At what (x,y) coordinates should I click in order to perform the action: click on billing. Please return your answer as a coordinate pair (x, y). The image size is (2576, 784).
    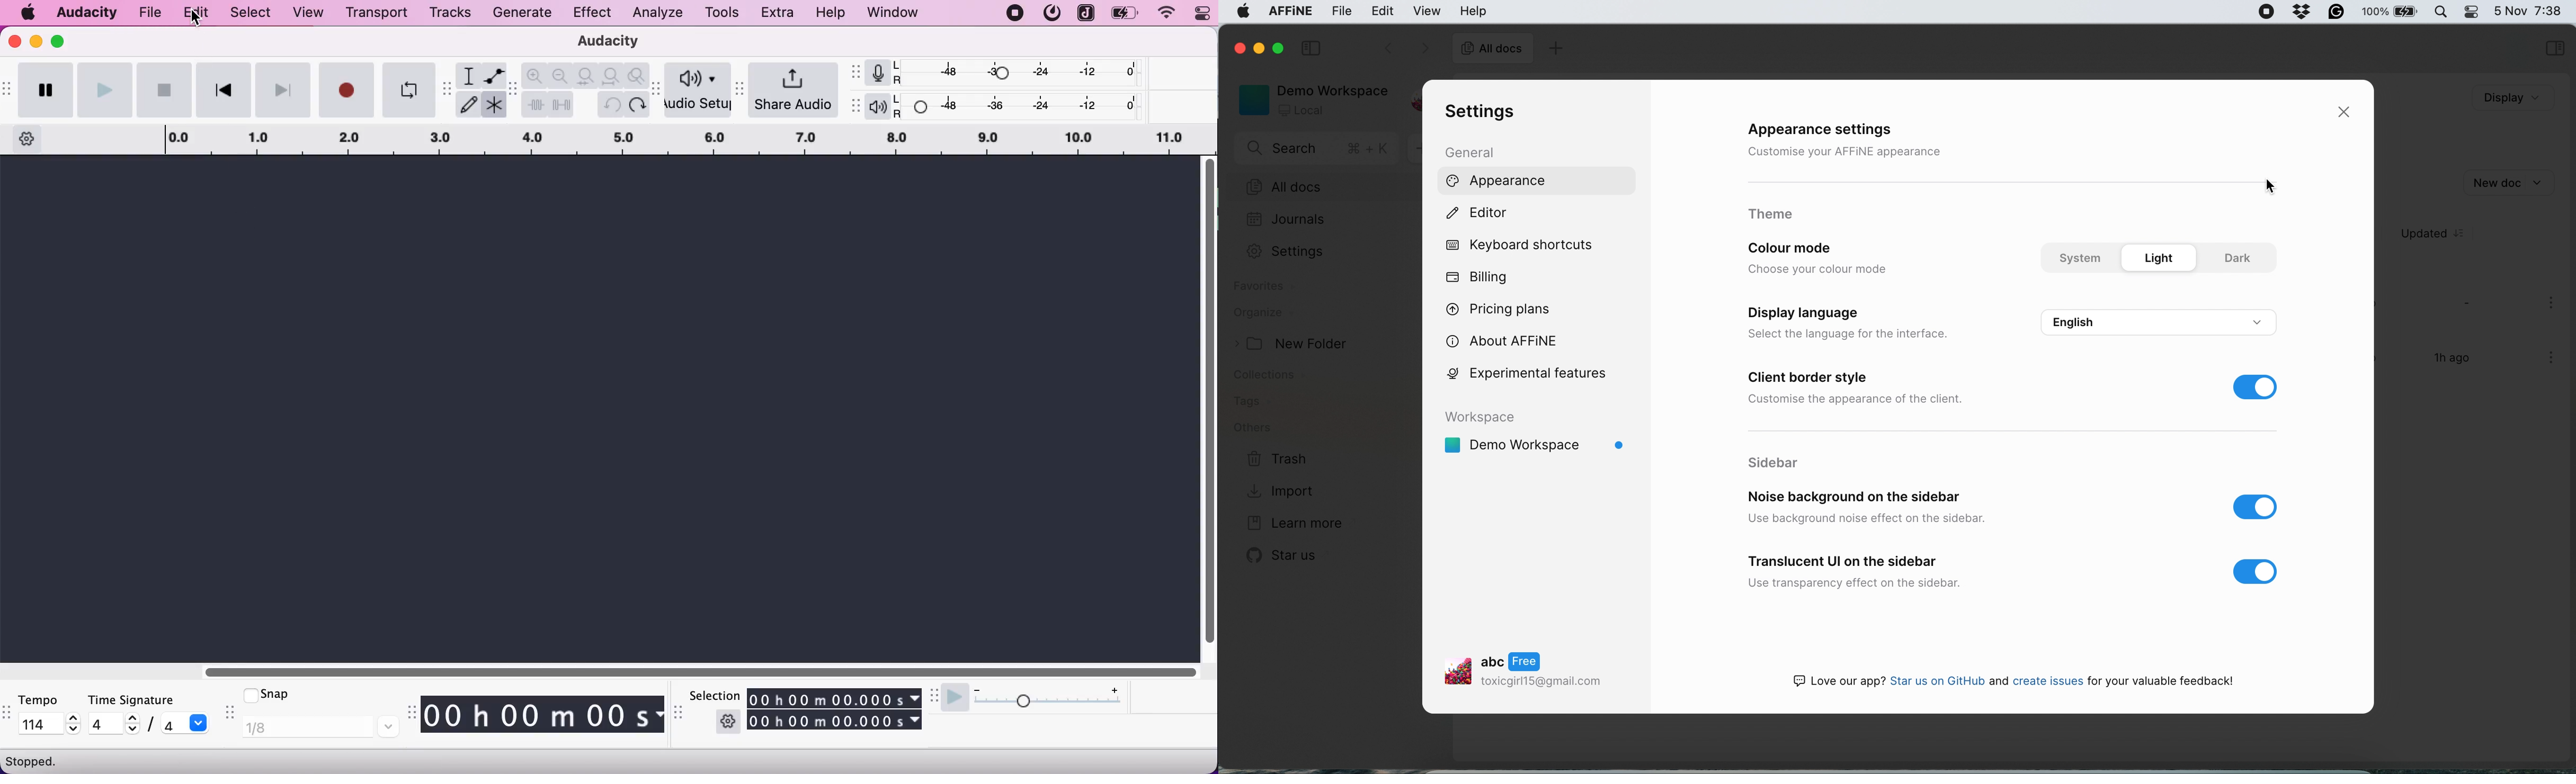
    Looking at the image, I should click on (1480, 277).